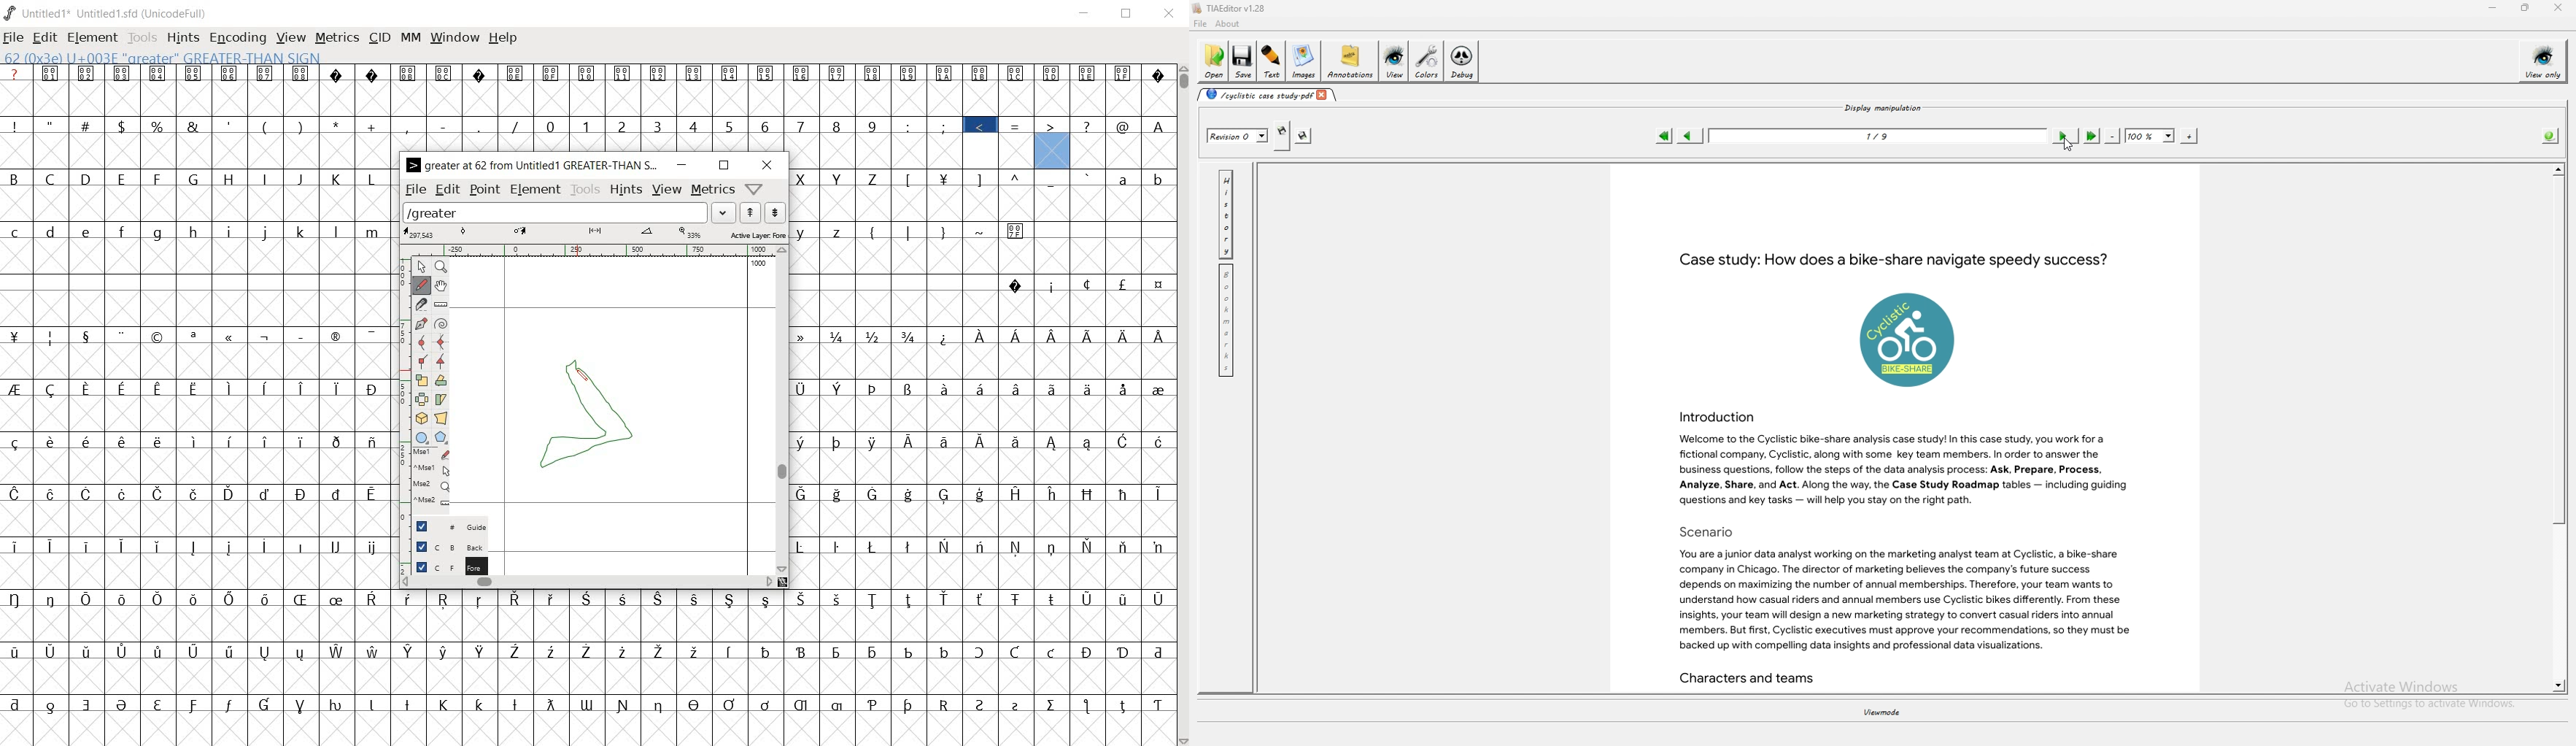  I want to click on edit, so click(446, 191).